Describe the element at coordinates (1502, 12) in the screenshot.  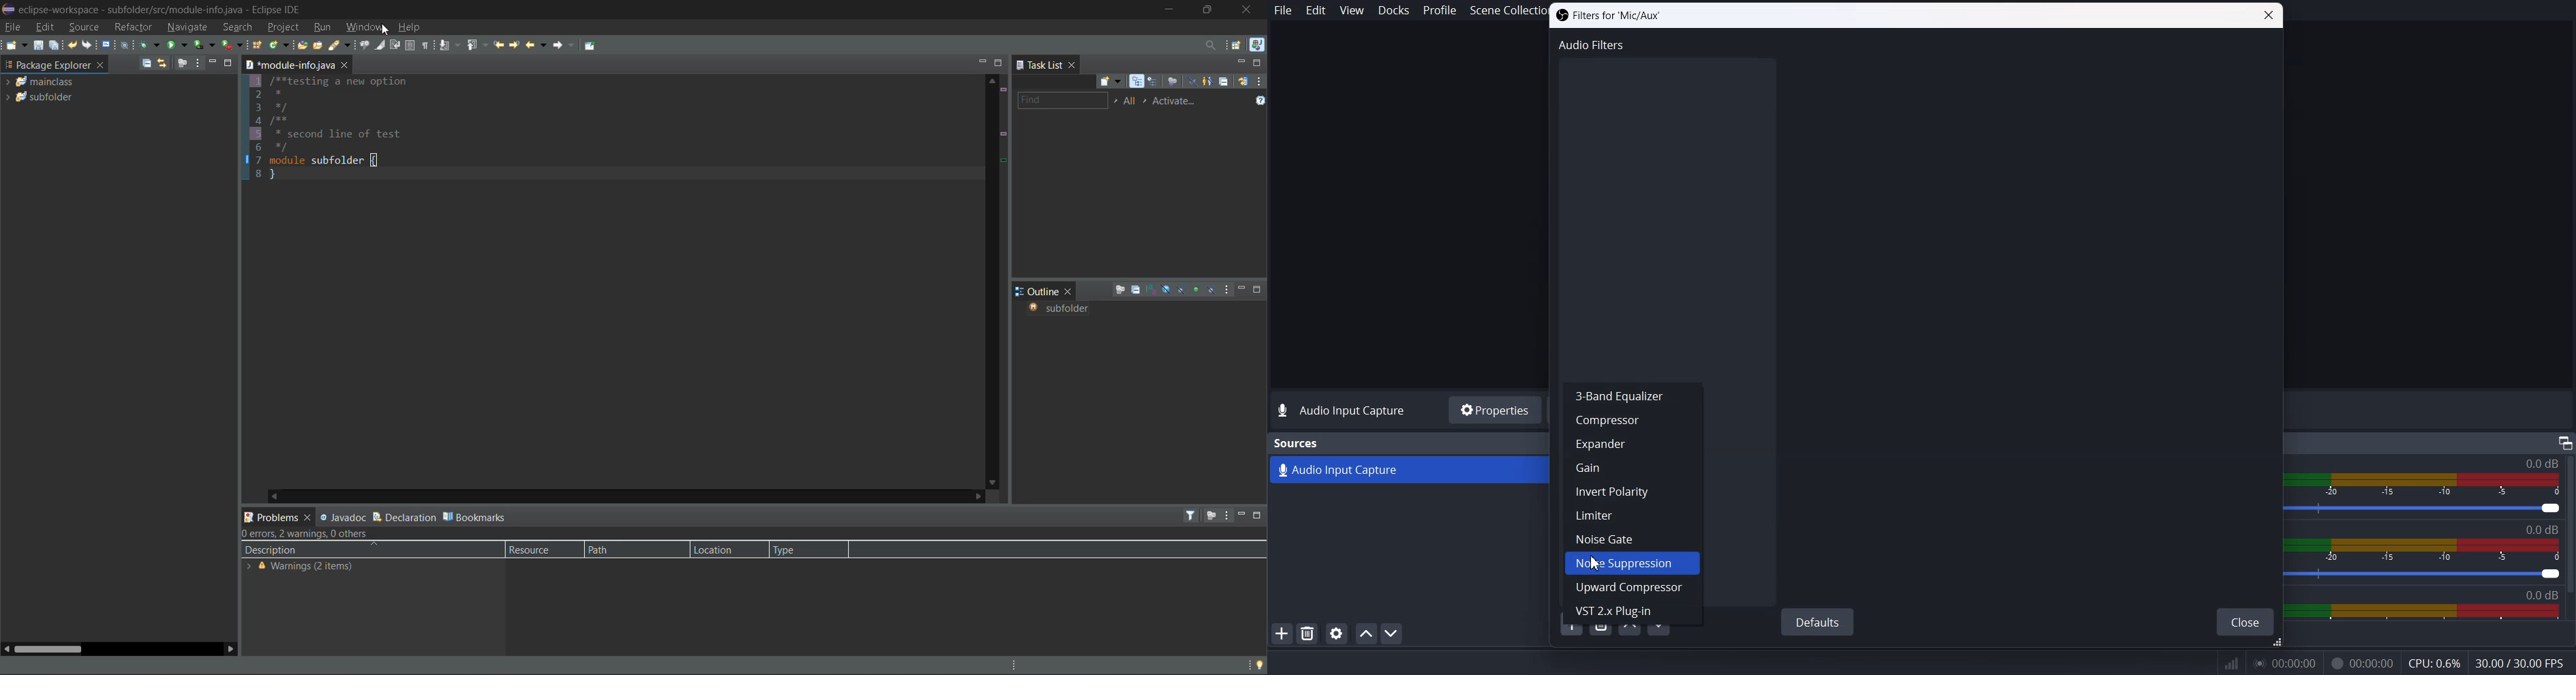
I see `Scene Collection` at that location.